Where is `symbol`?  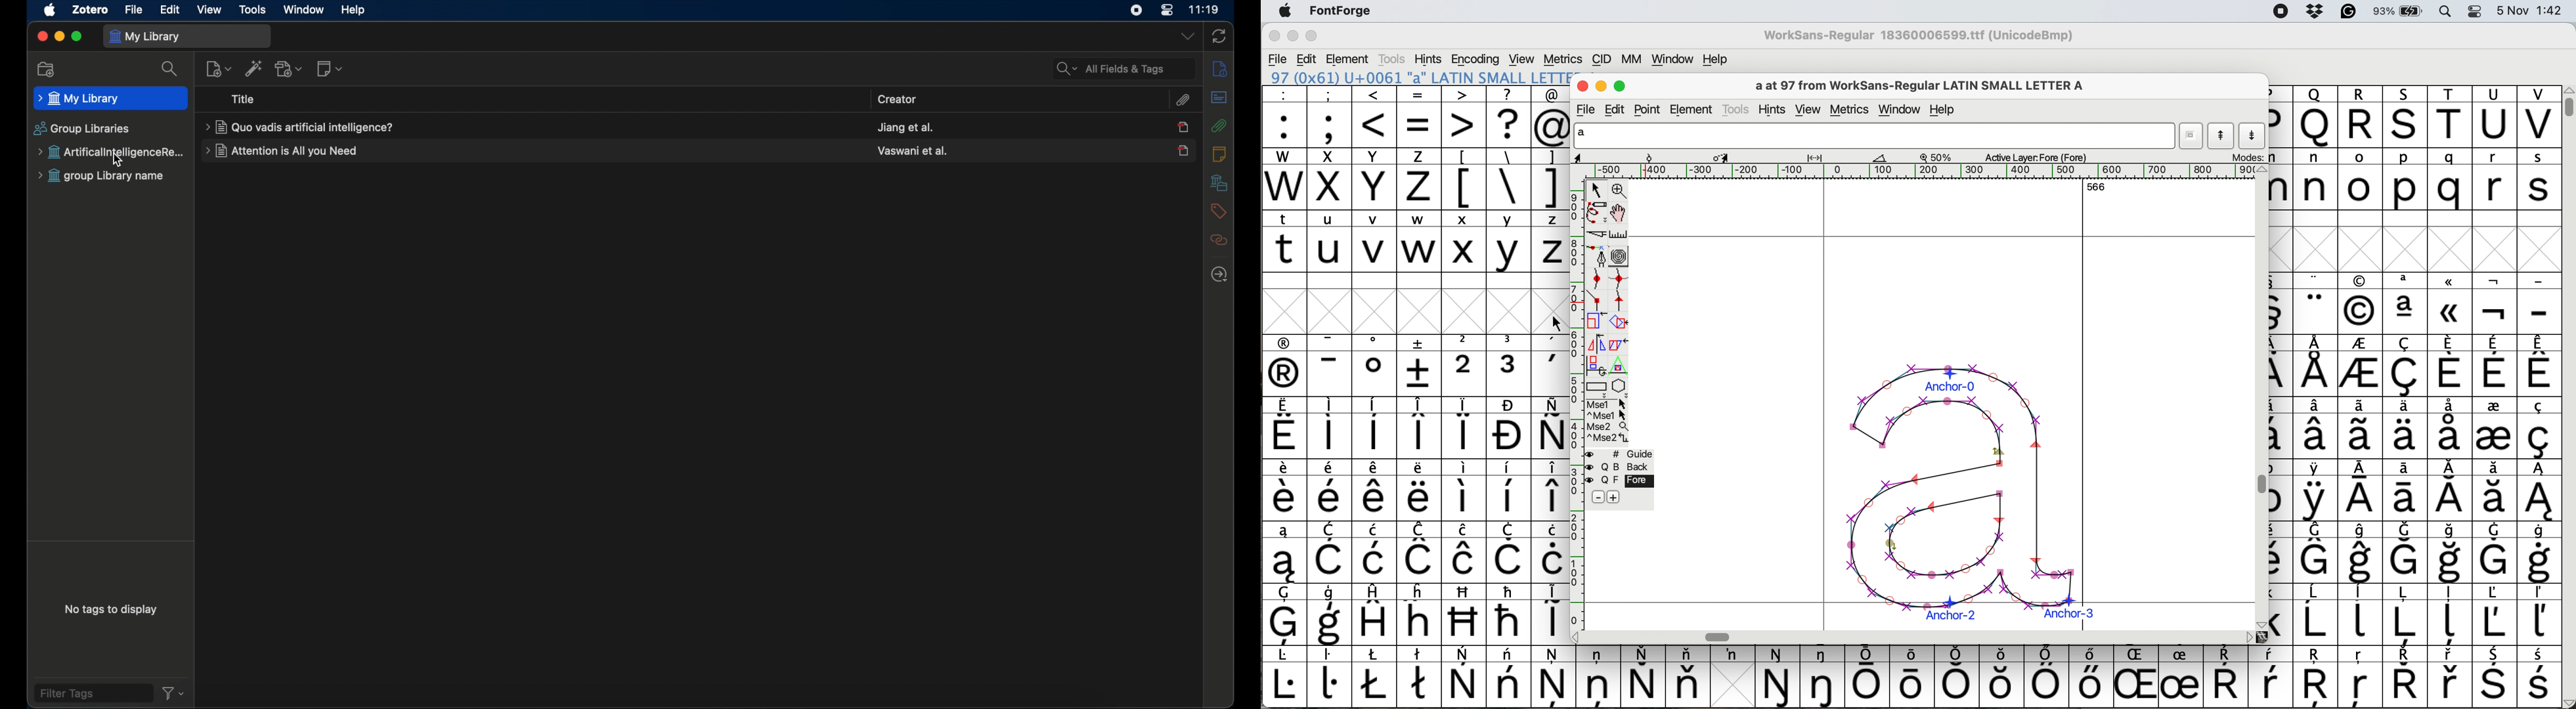 symbol is located at coordinates (2493, 427).